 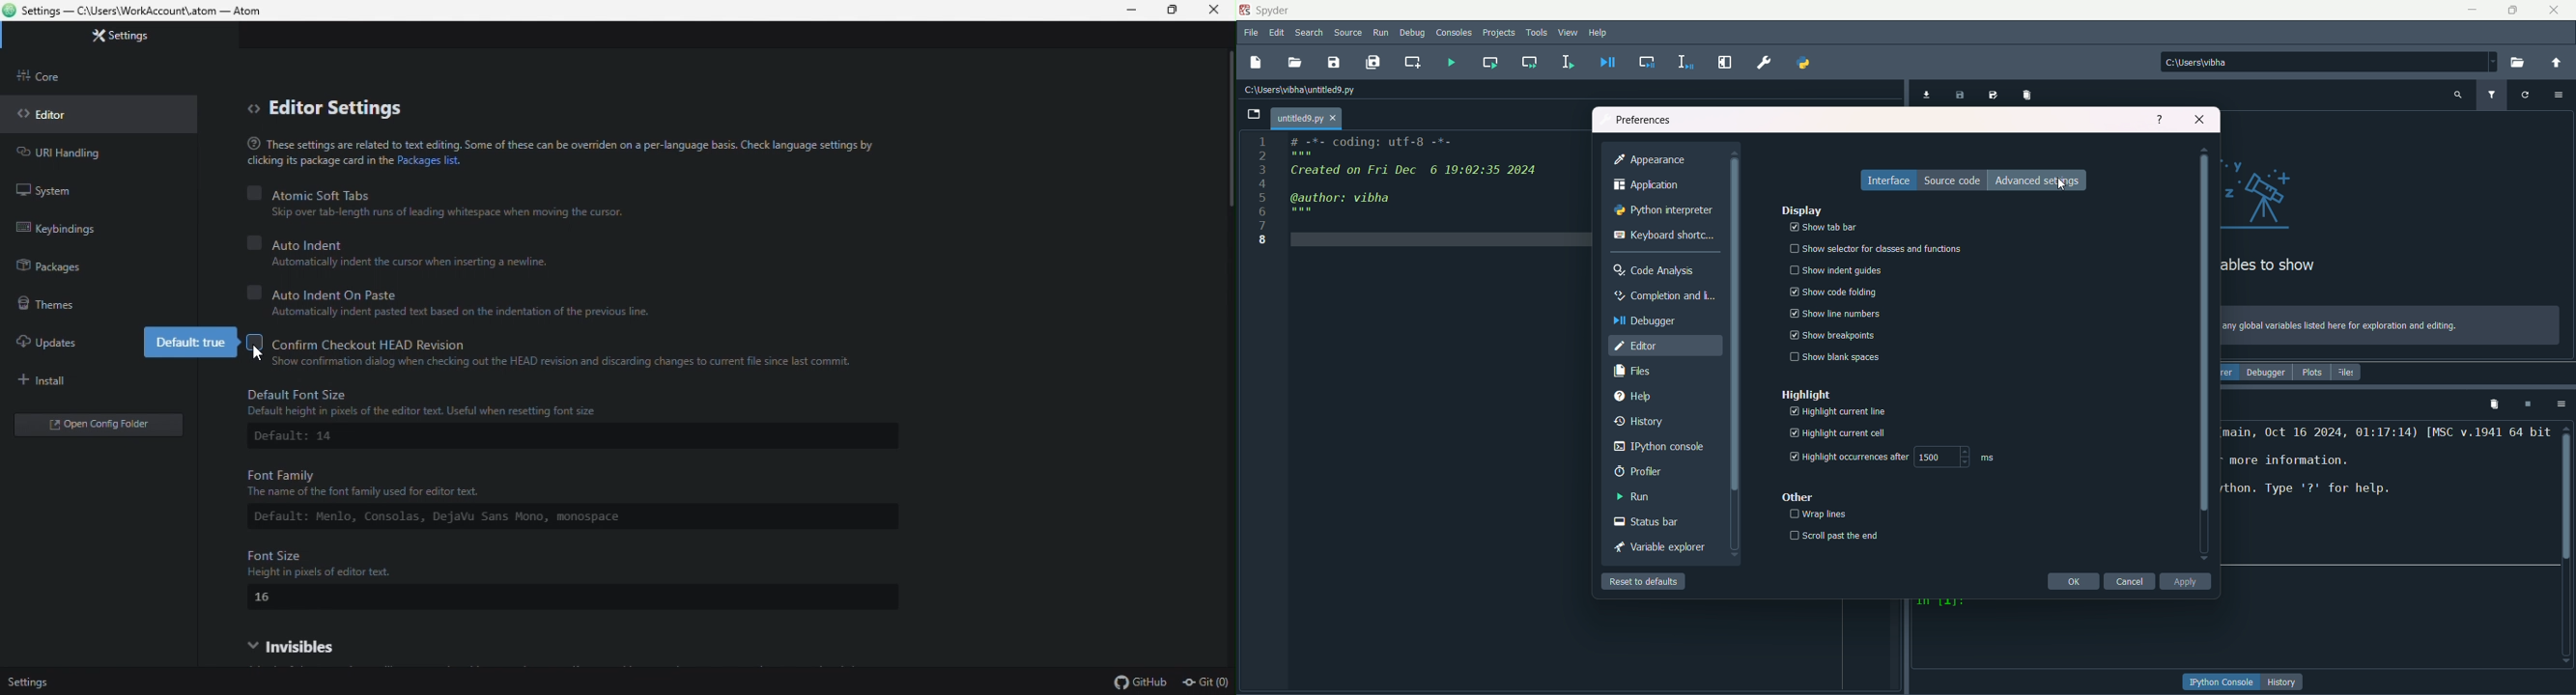 What do you see at coordinates (467, 313) in the screenshot?
I see `Automatically indent pasted text based on the indentation of the previous line.` at bounding box center [467, 313].